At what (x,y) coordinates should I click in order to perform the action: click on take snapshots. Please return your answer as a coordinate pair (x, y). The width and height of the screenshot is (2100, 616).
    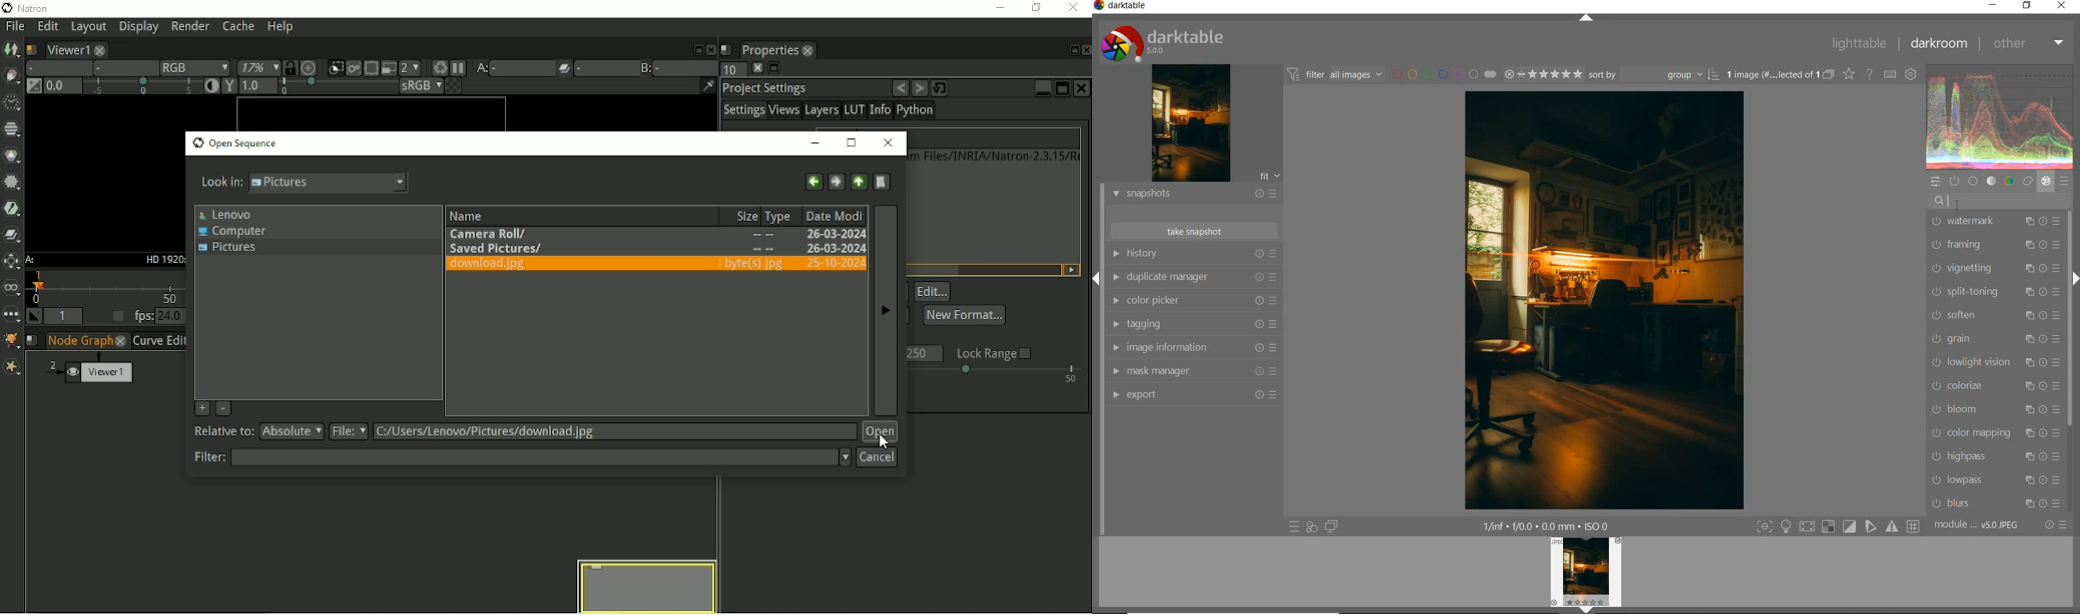
    Looking at the image, I should click on (1195, 231).